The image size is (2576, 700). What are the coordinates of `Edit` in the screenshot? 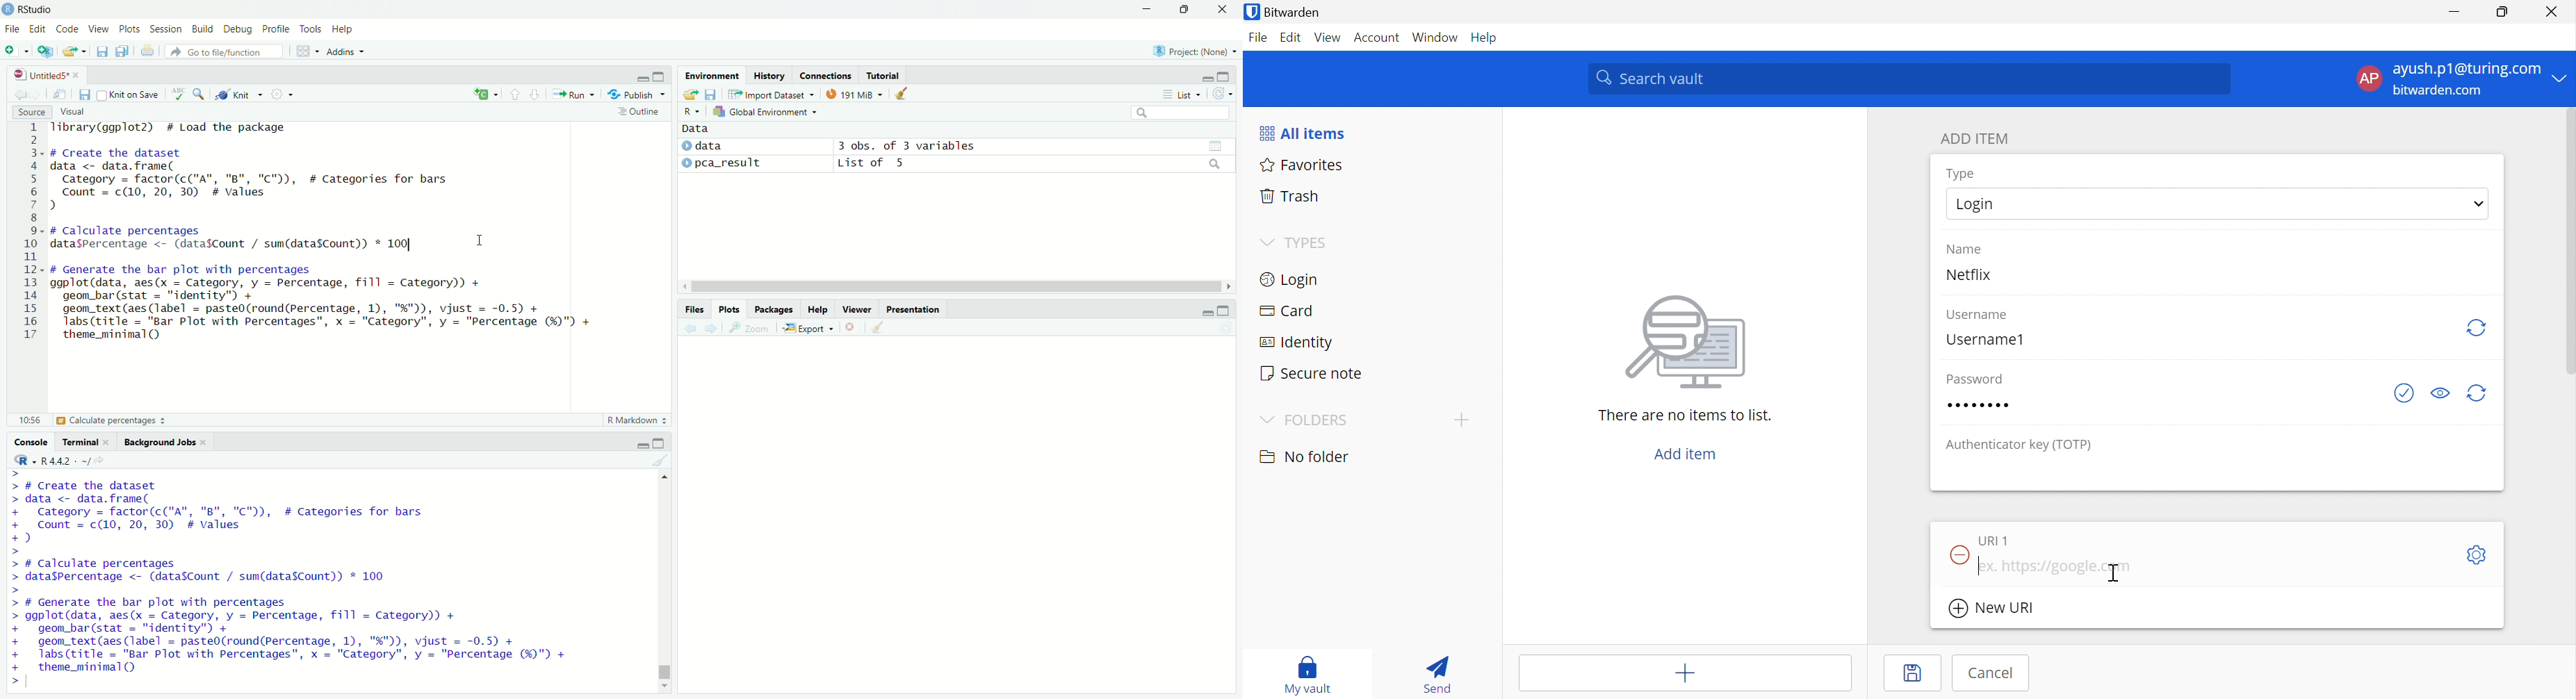 It's located at (39, 30).